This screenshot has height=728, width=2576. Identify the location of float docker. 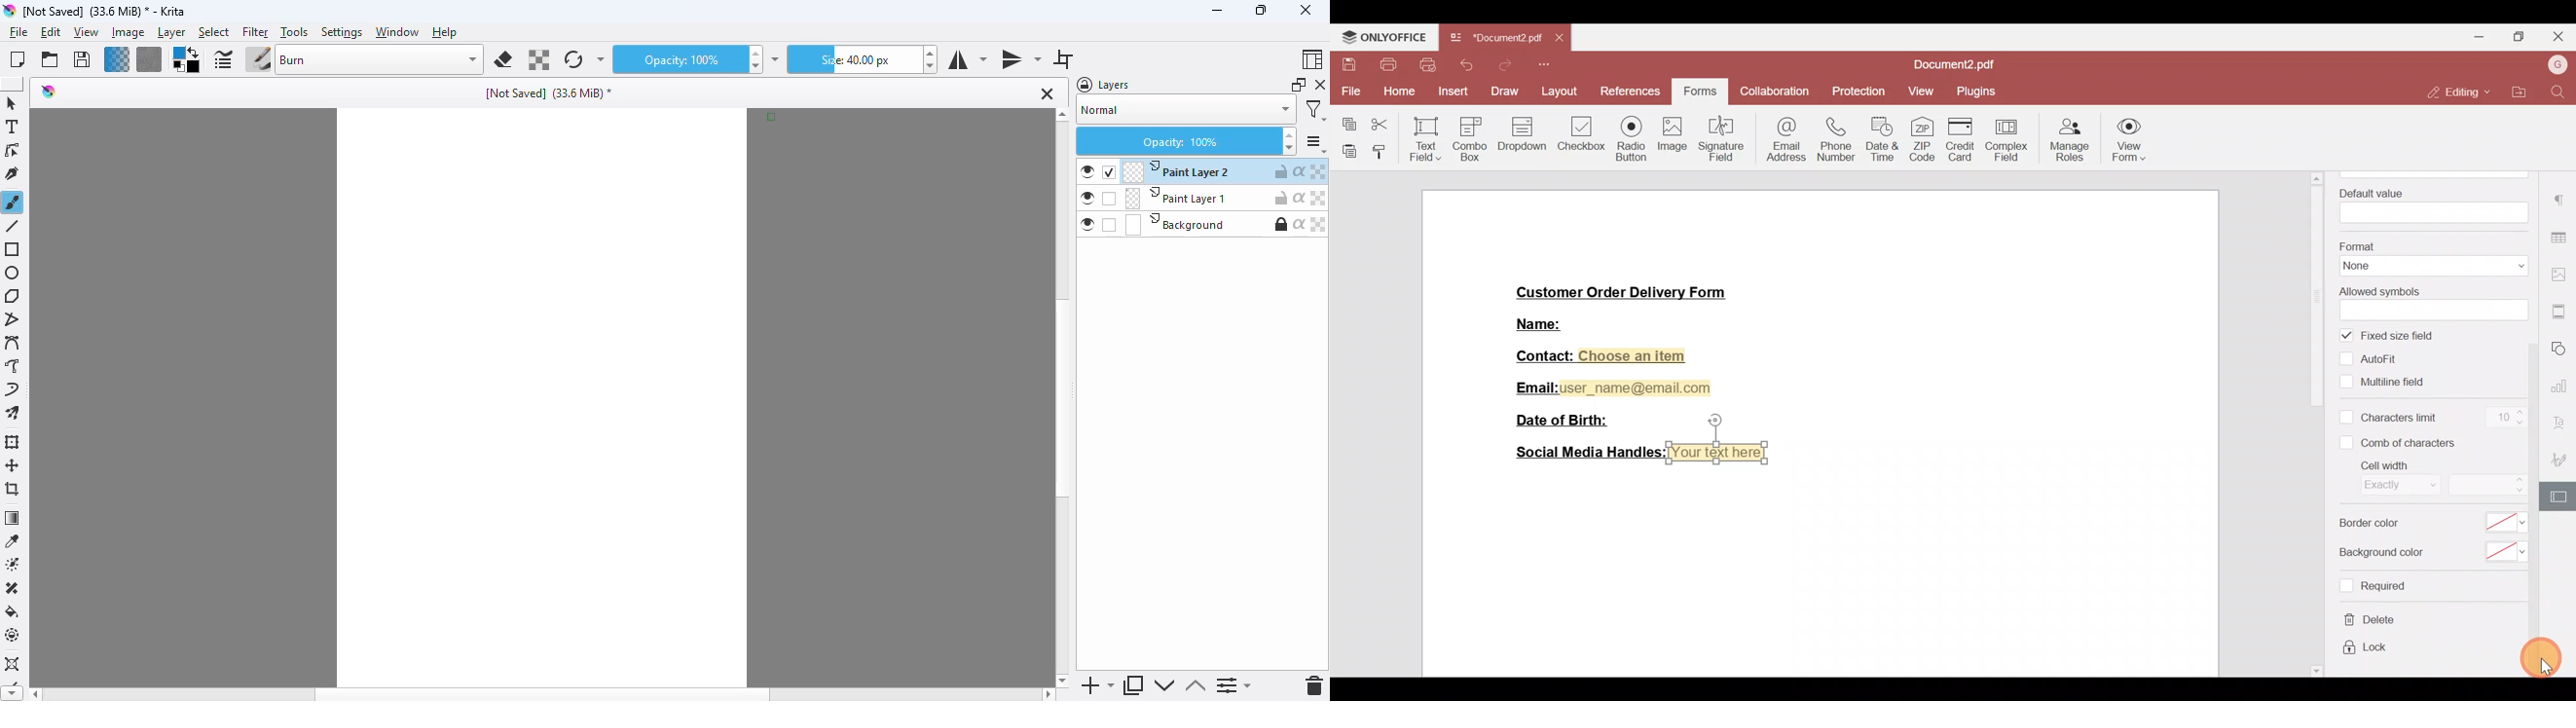
(1299, 85).